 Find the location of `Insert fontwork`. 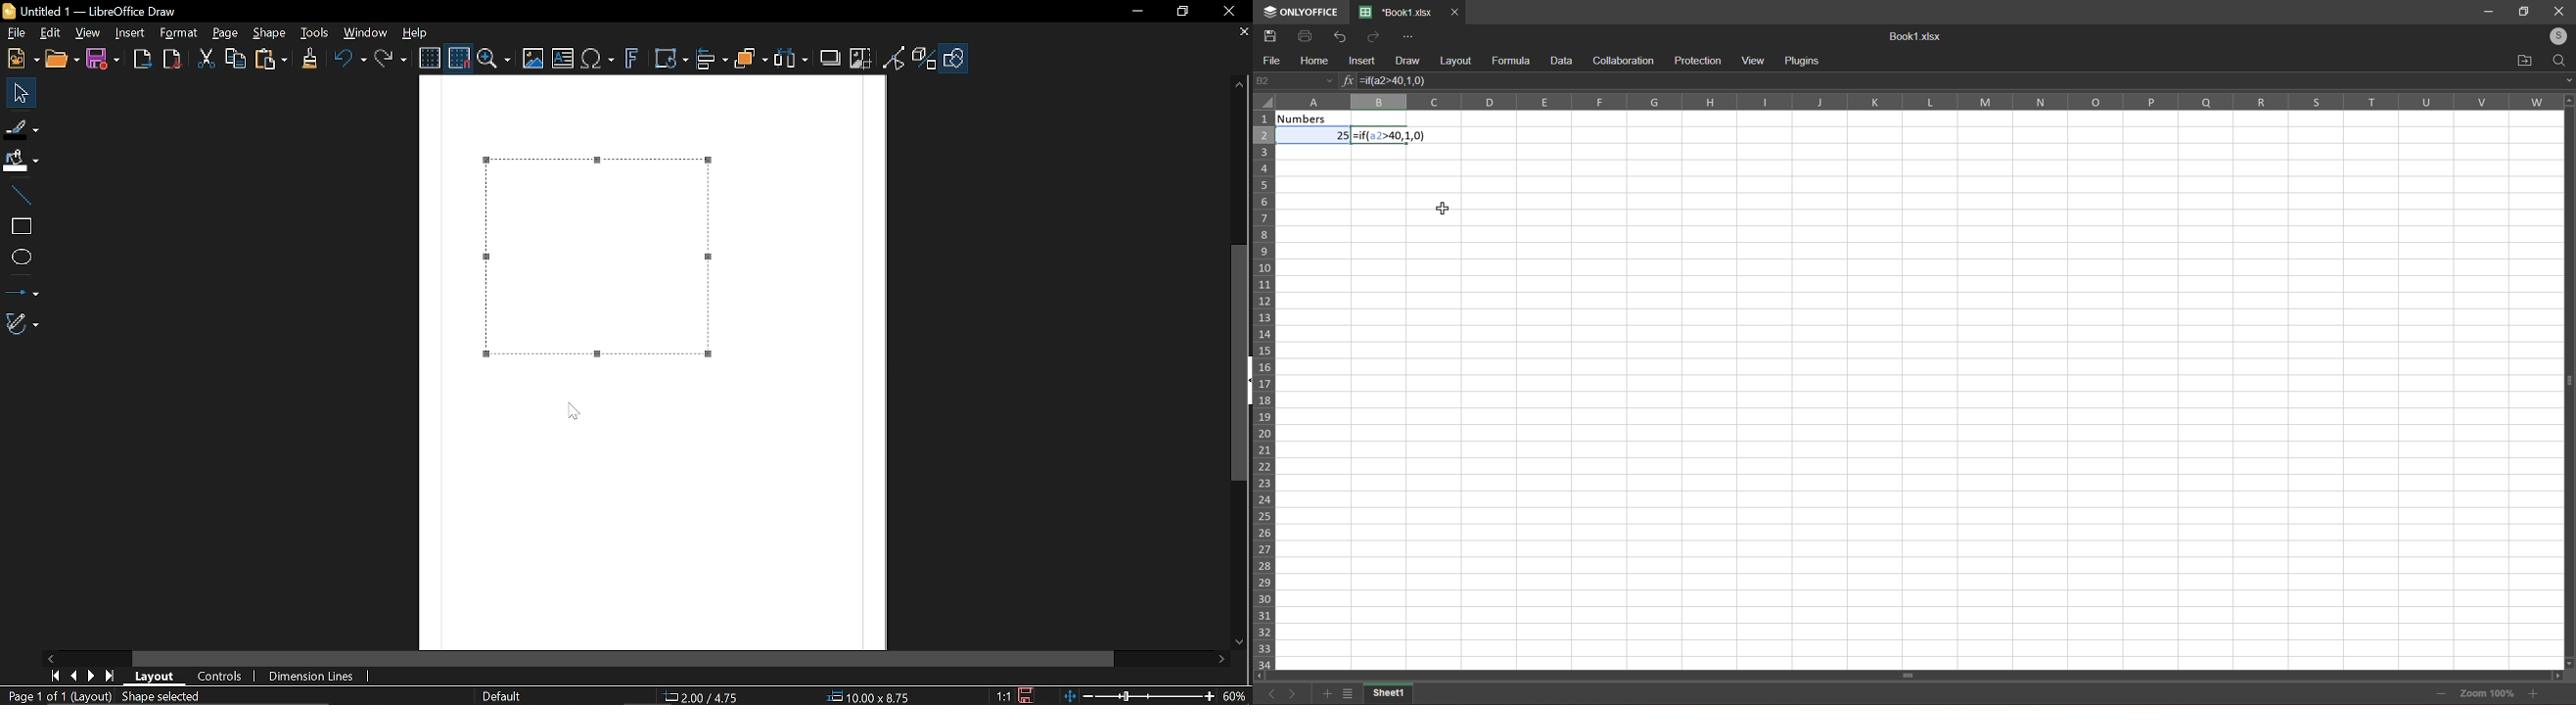

Insert fontwork is located at coordinates (632, 60).